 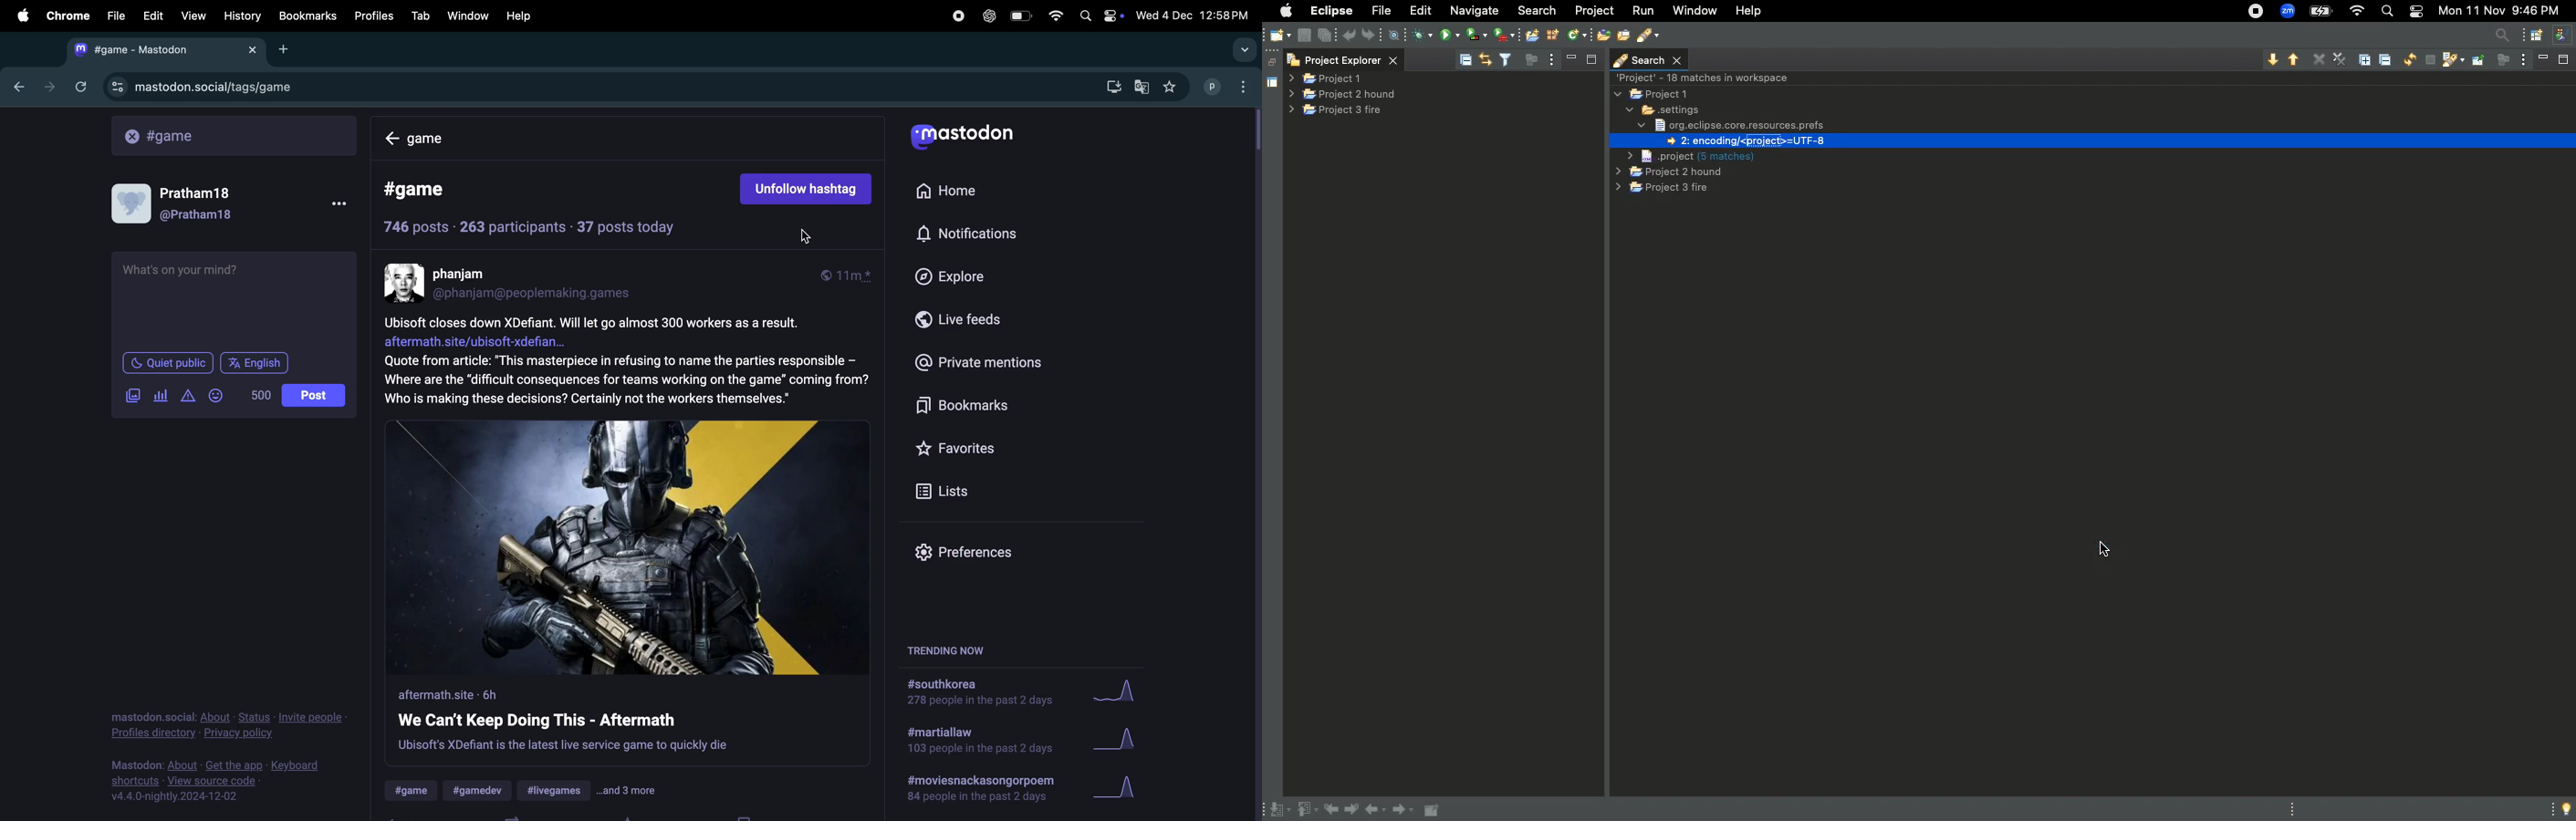 What do you see at coordinates (983, 791) in the screenshot?
I see `#moviesand poem` at bounding box center [983, 791].